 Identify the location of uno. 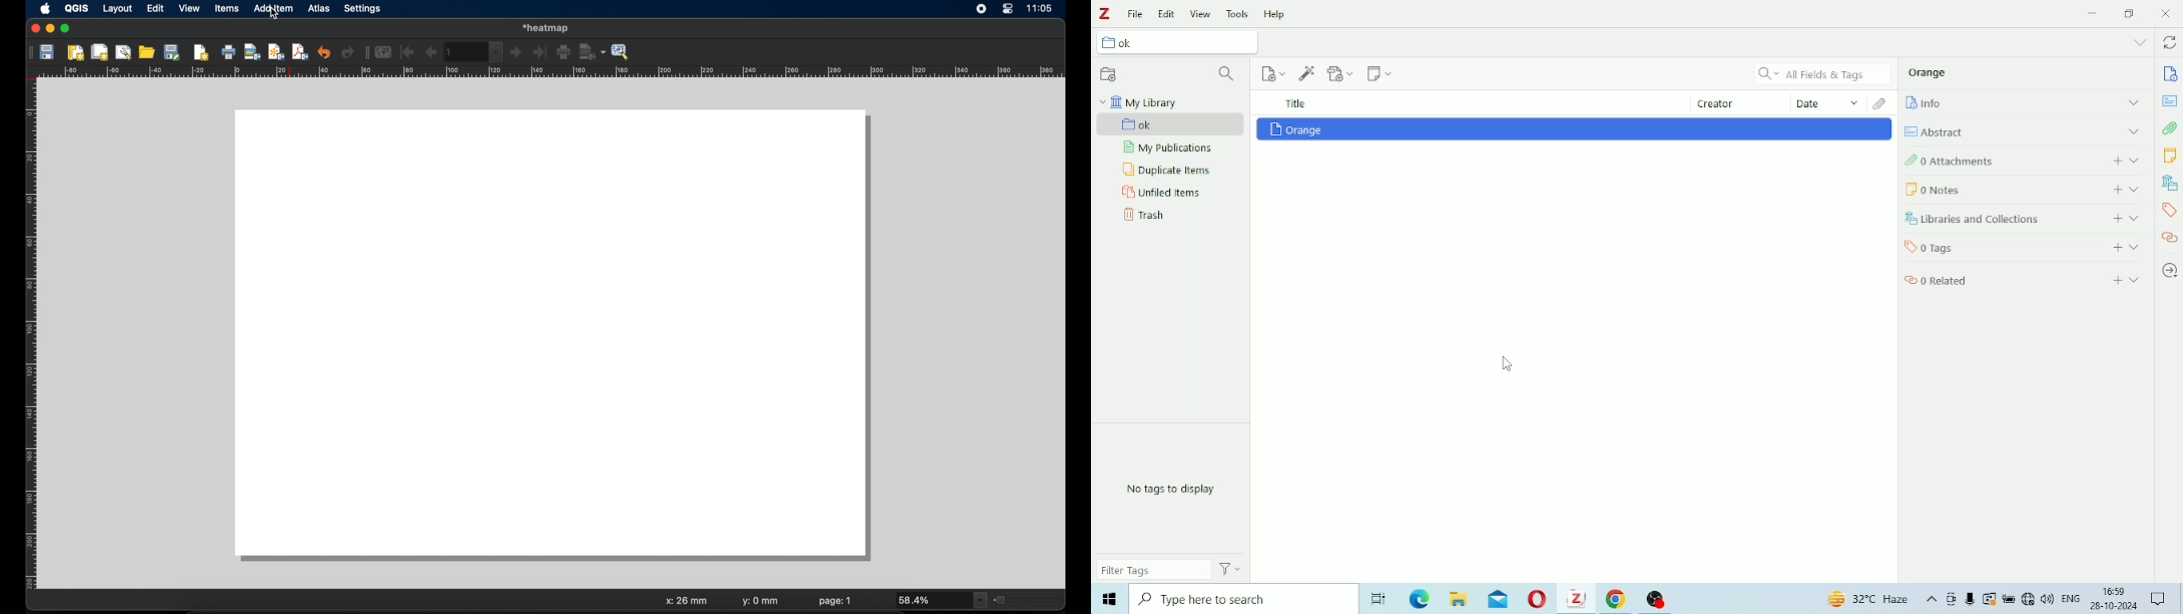
(325, 52).